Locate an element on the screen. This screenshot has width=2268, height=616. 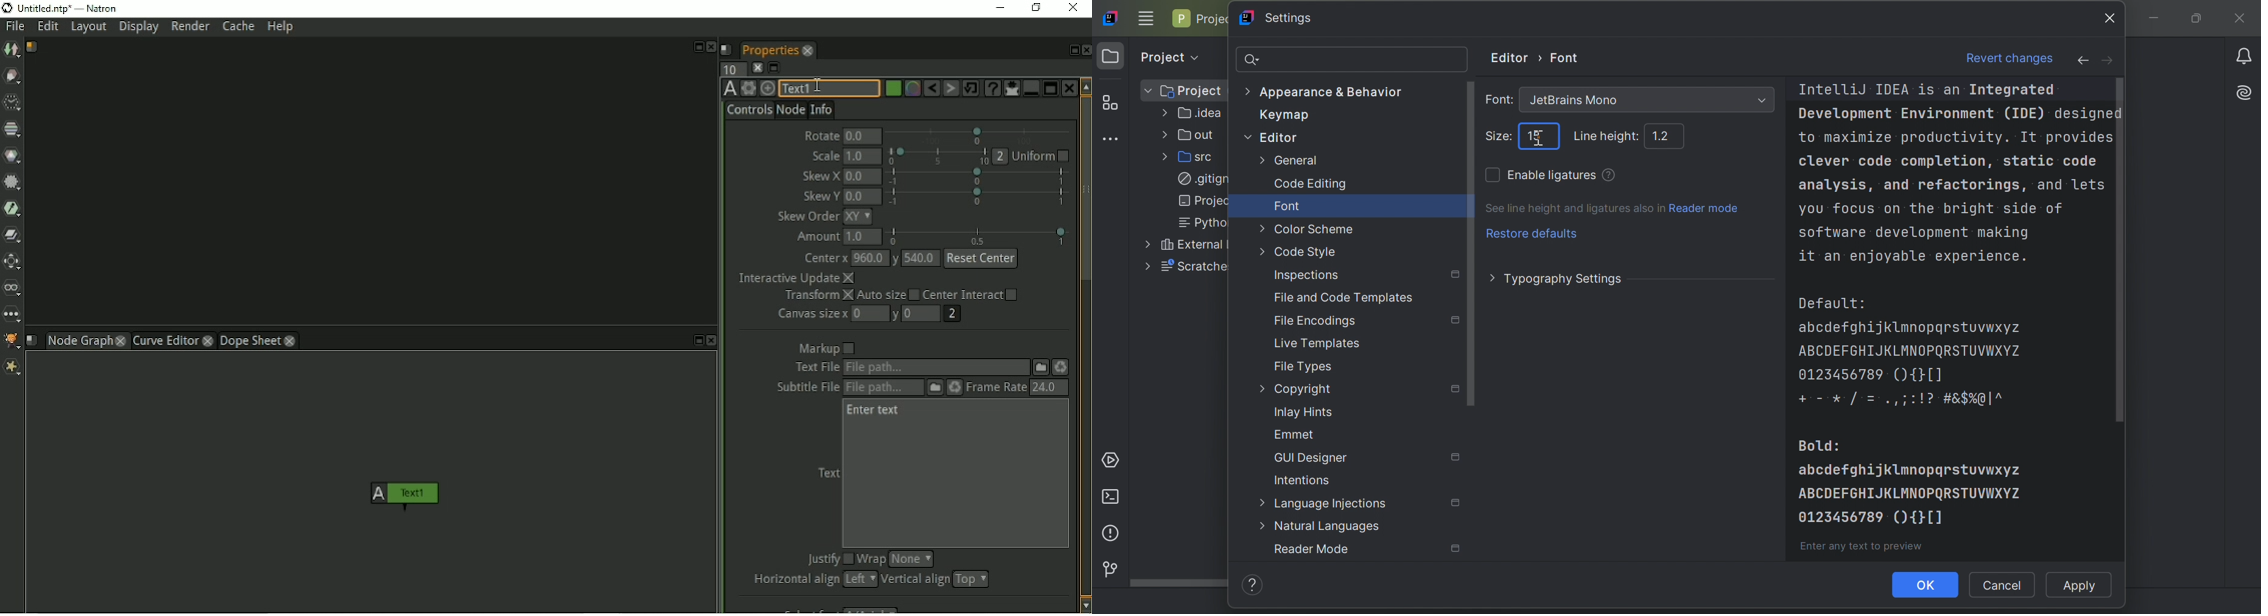
Filter is located at coordinates (13, 185).